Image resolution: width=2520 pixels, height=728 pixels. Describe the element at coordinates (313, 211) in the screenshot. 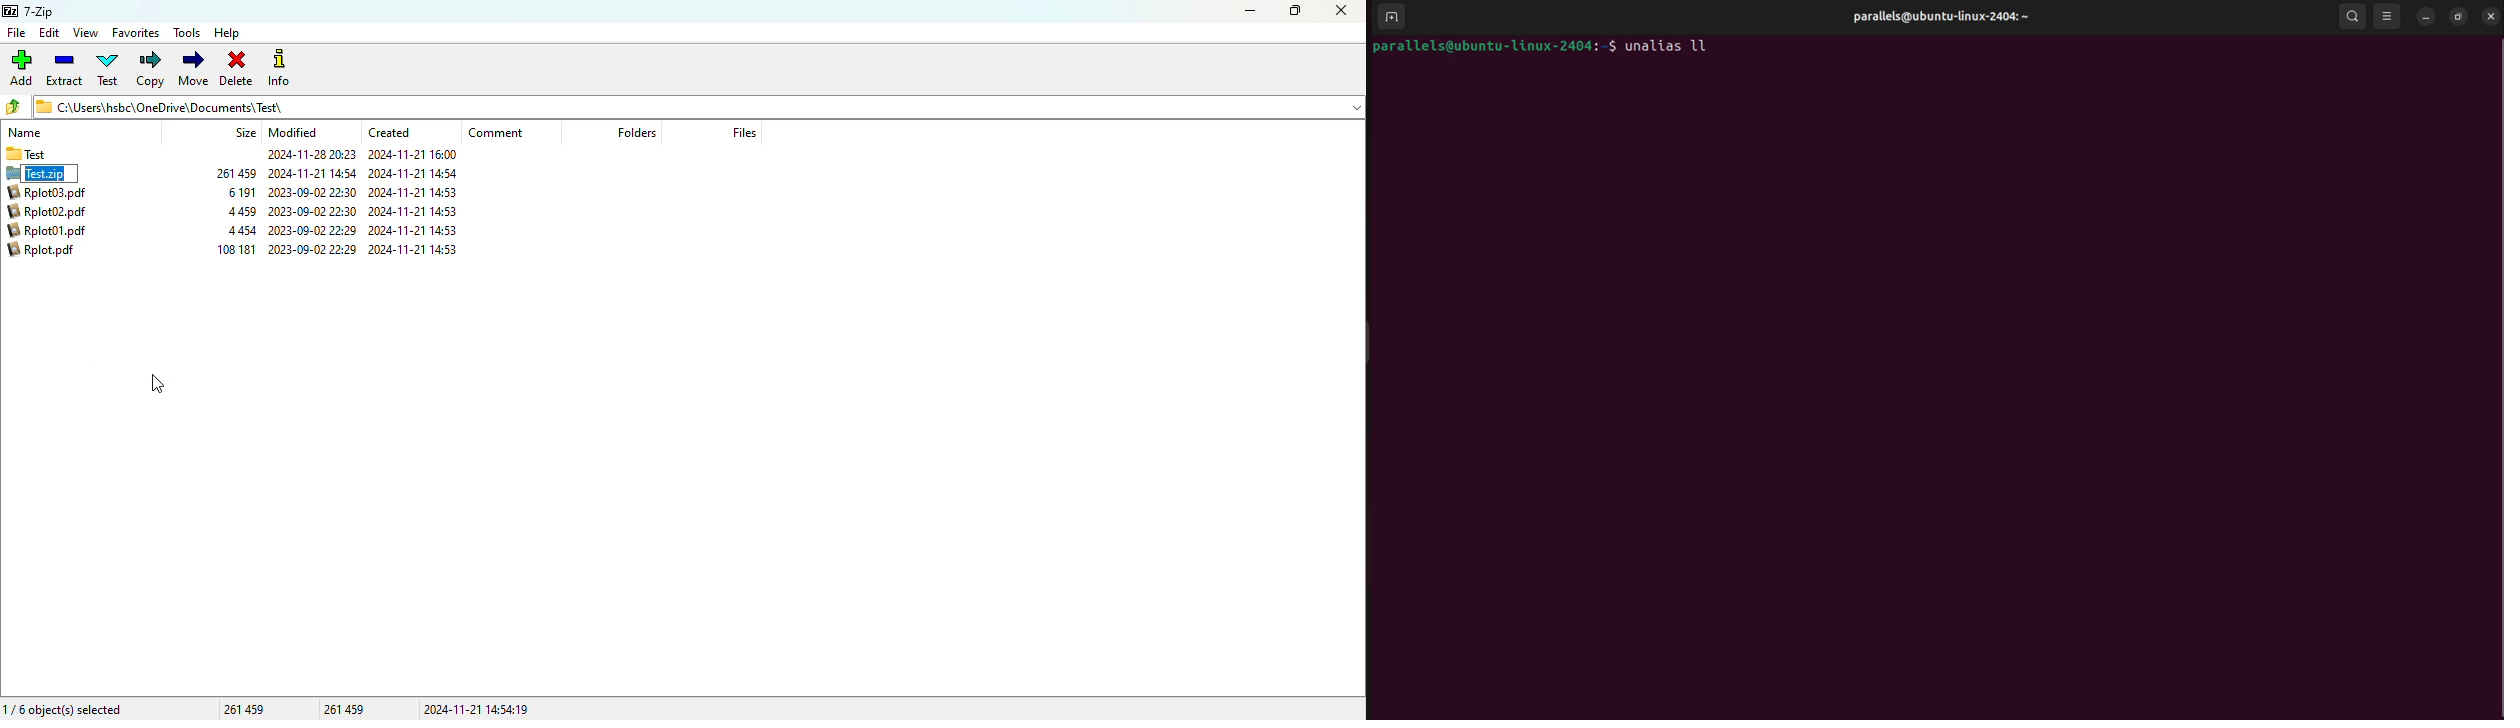

I see `2023-09-02 22:30` at that location.